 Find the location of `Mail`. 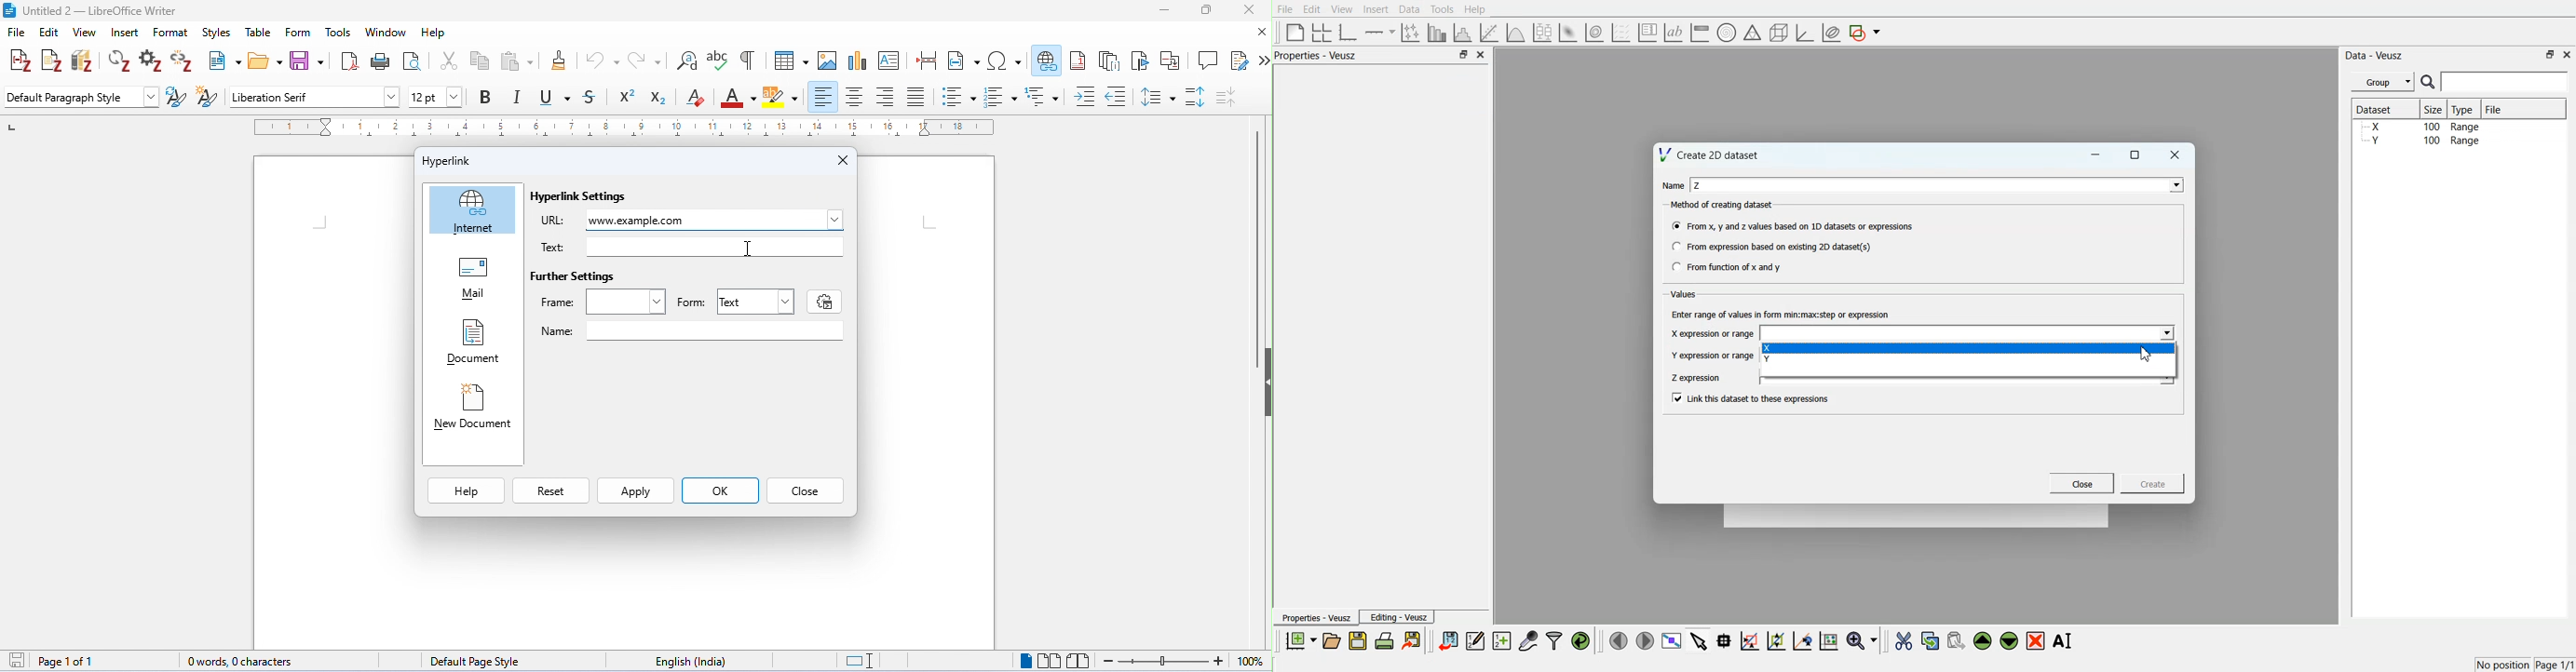

Mail is located at coordinates (473, 275).